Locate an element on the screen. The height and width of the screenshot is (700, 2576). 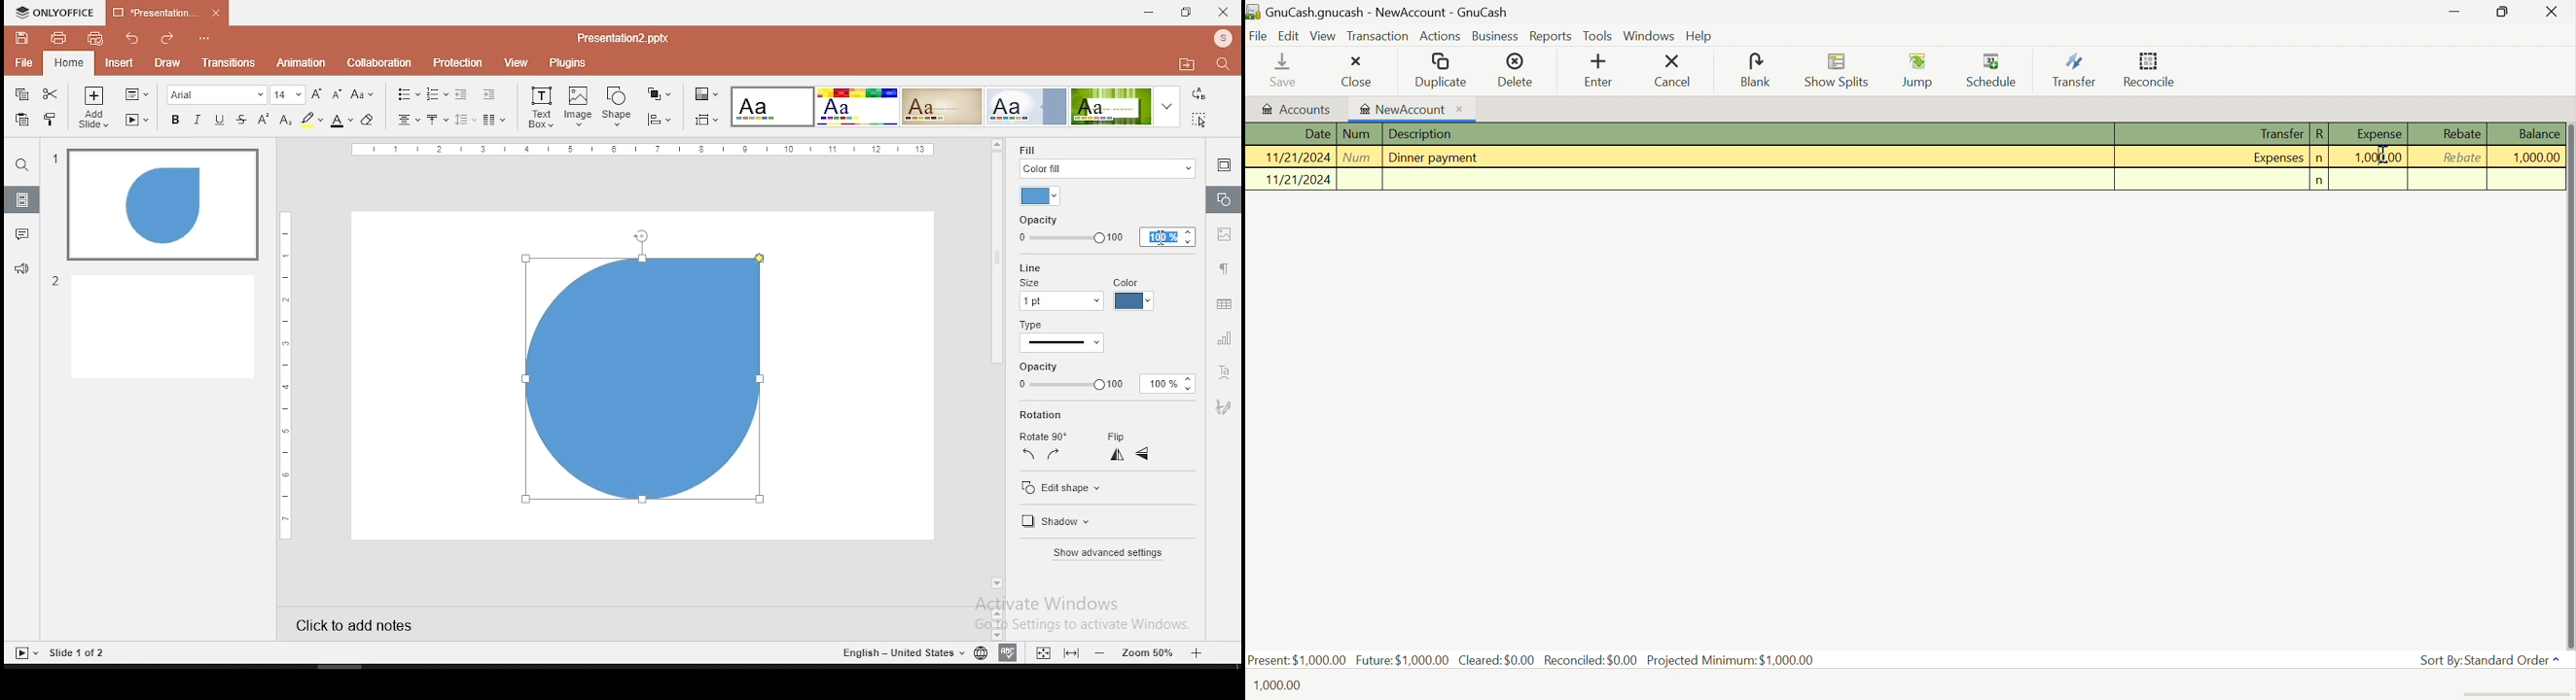
cut is located at coordinates (50, 95).